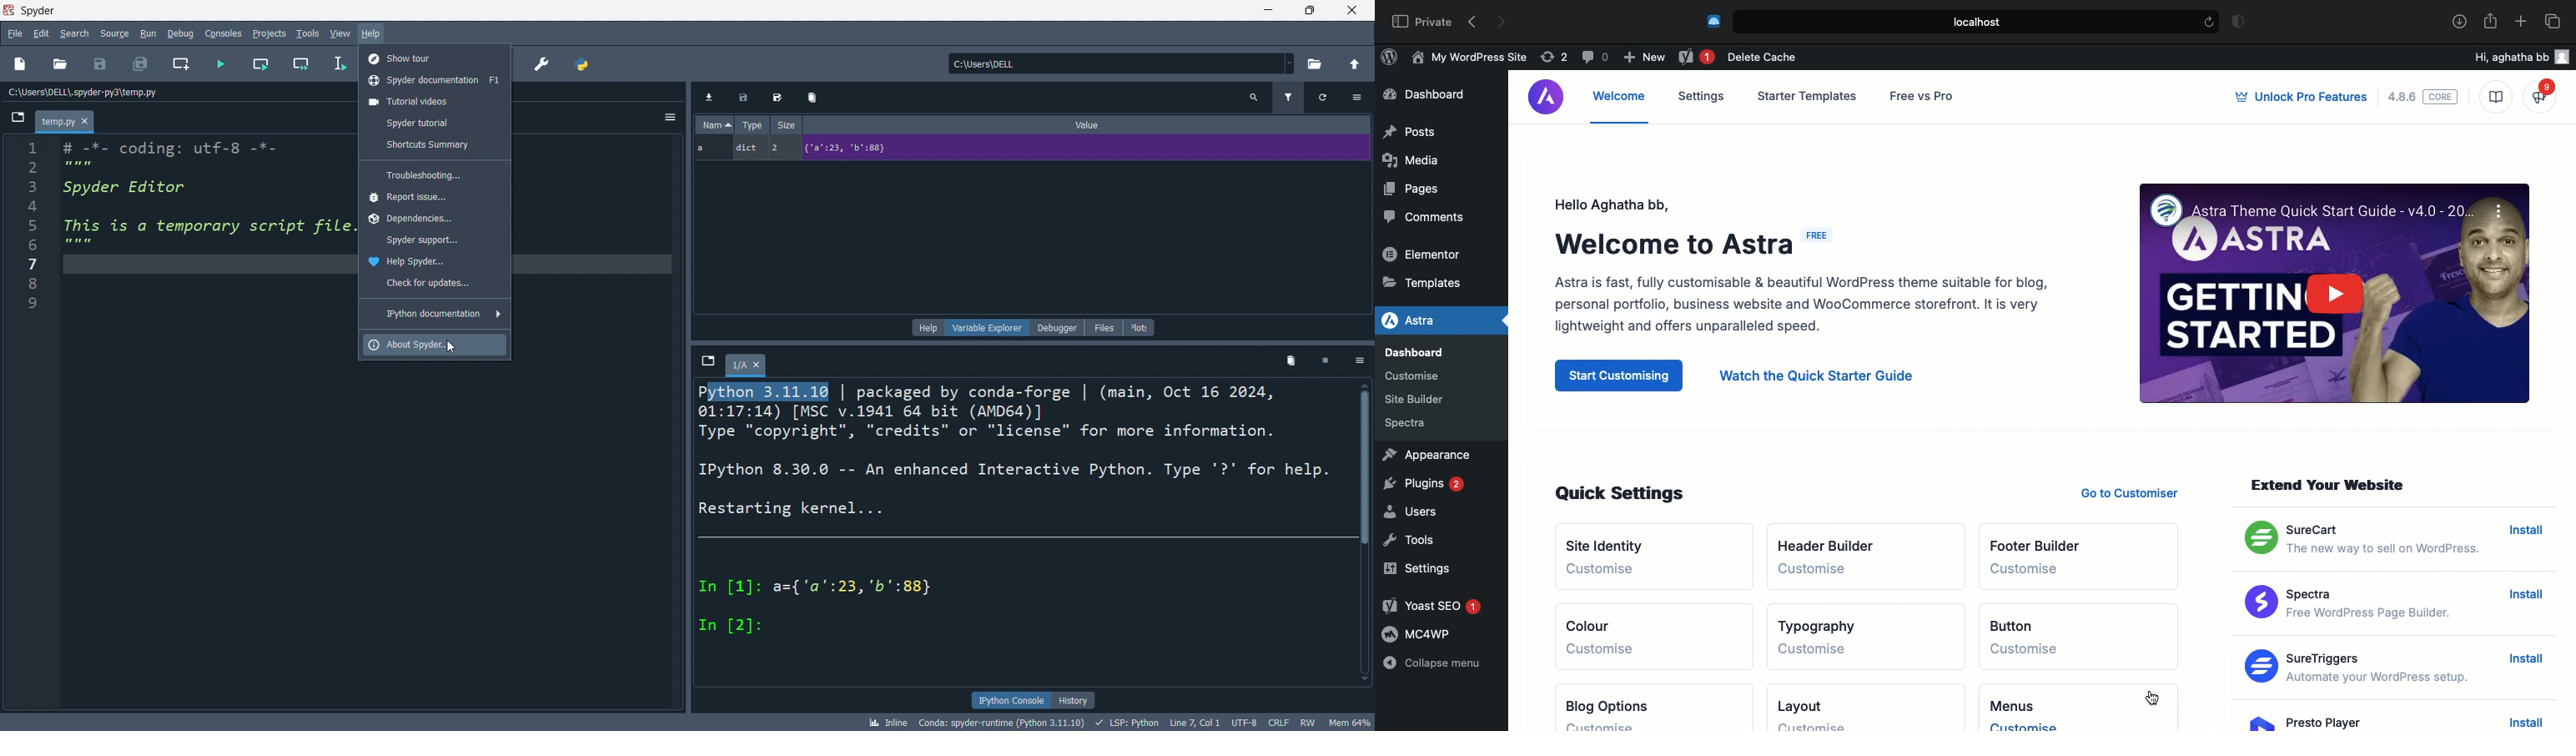  Describe the element at coordinates (2521, 602) in the screenshot. I see `Install` at that location.